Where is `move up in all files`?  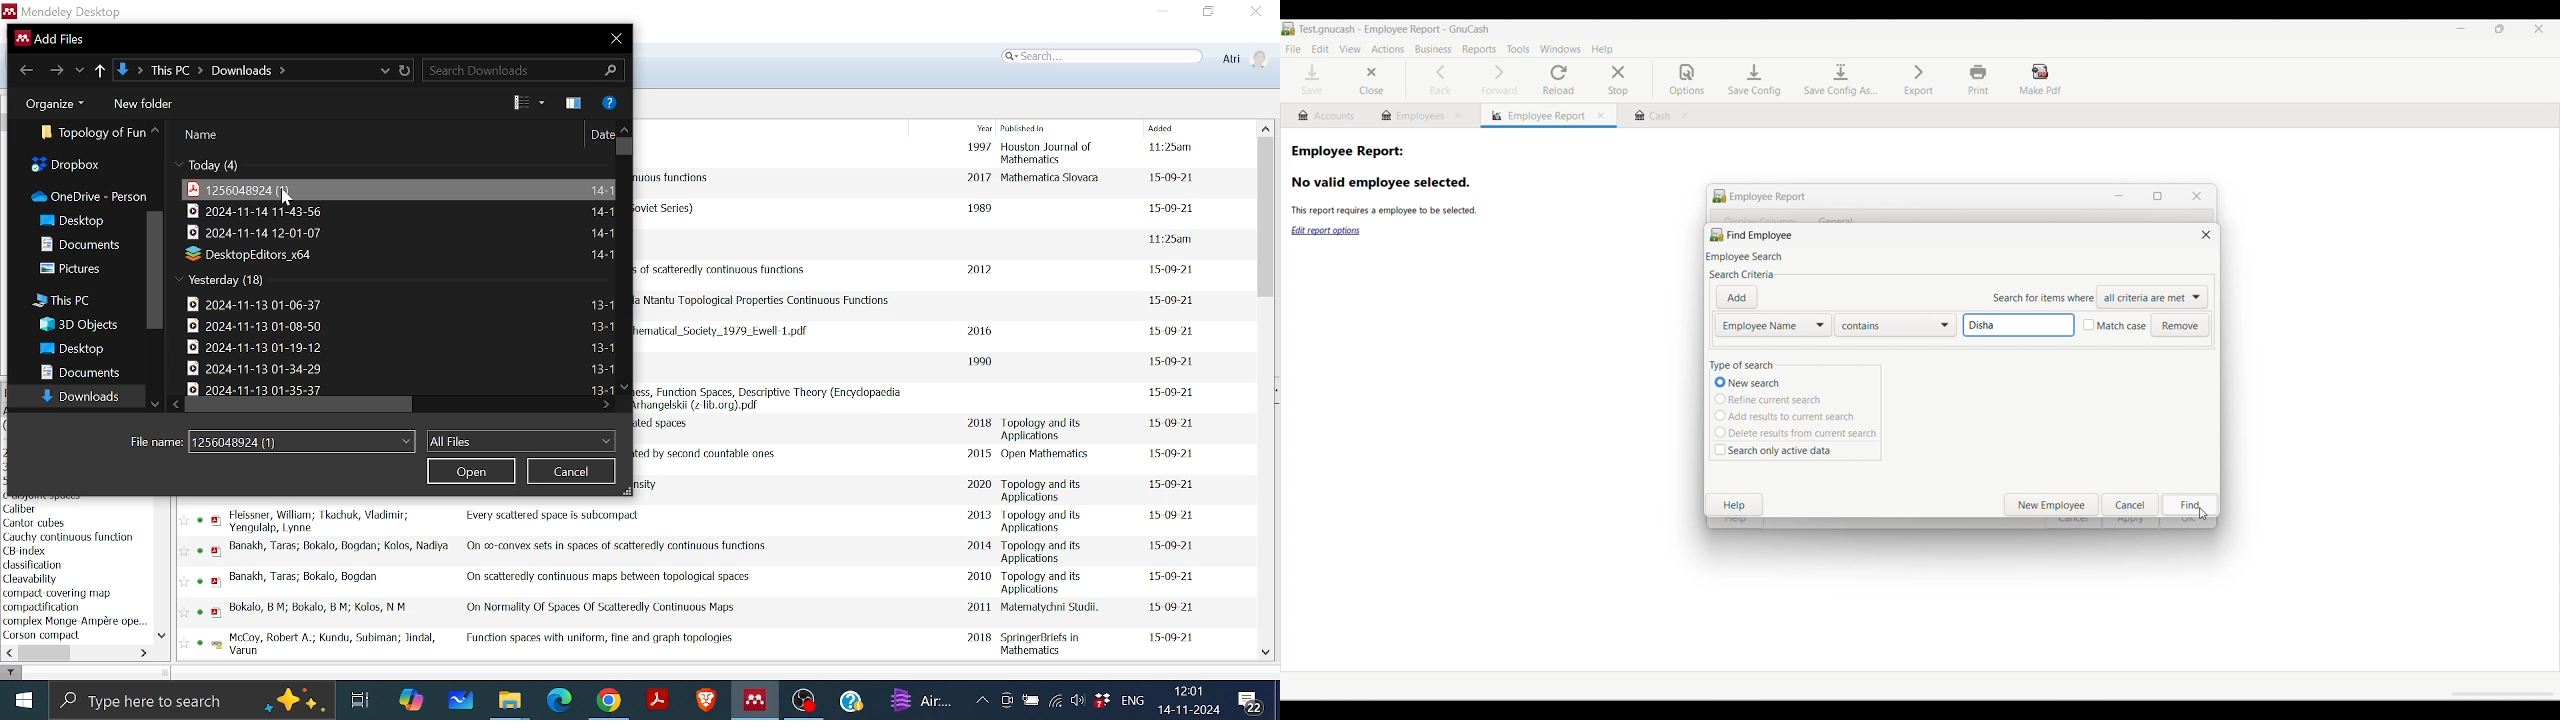
move up in all files is located at coordinates (626, 127).